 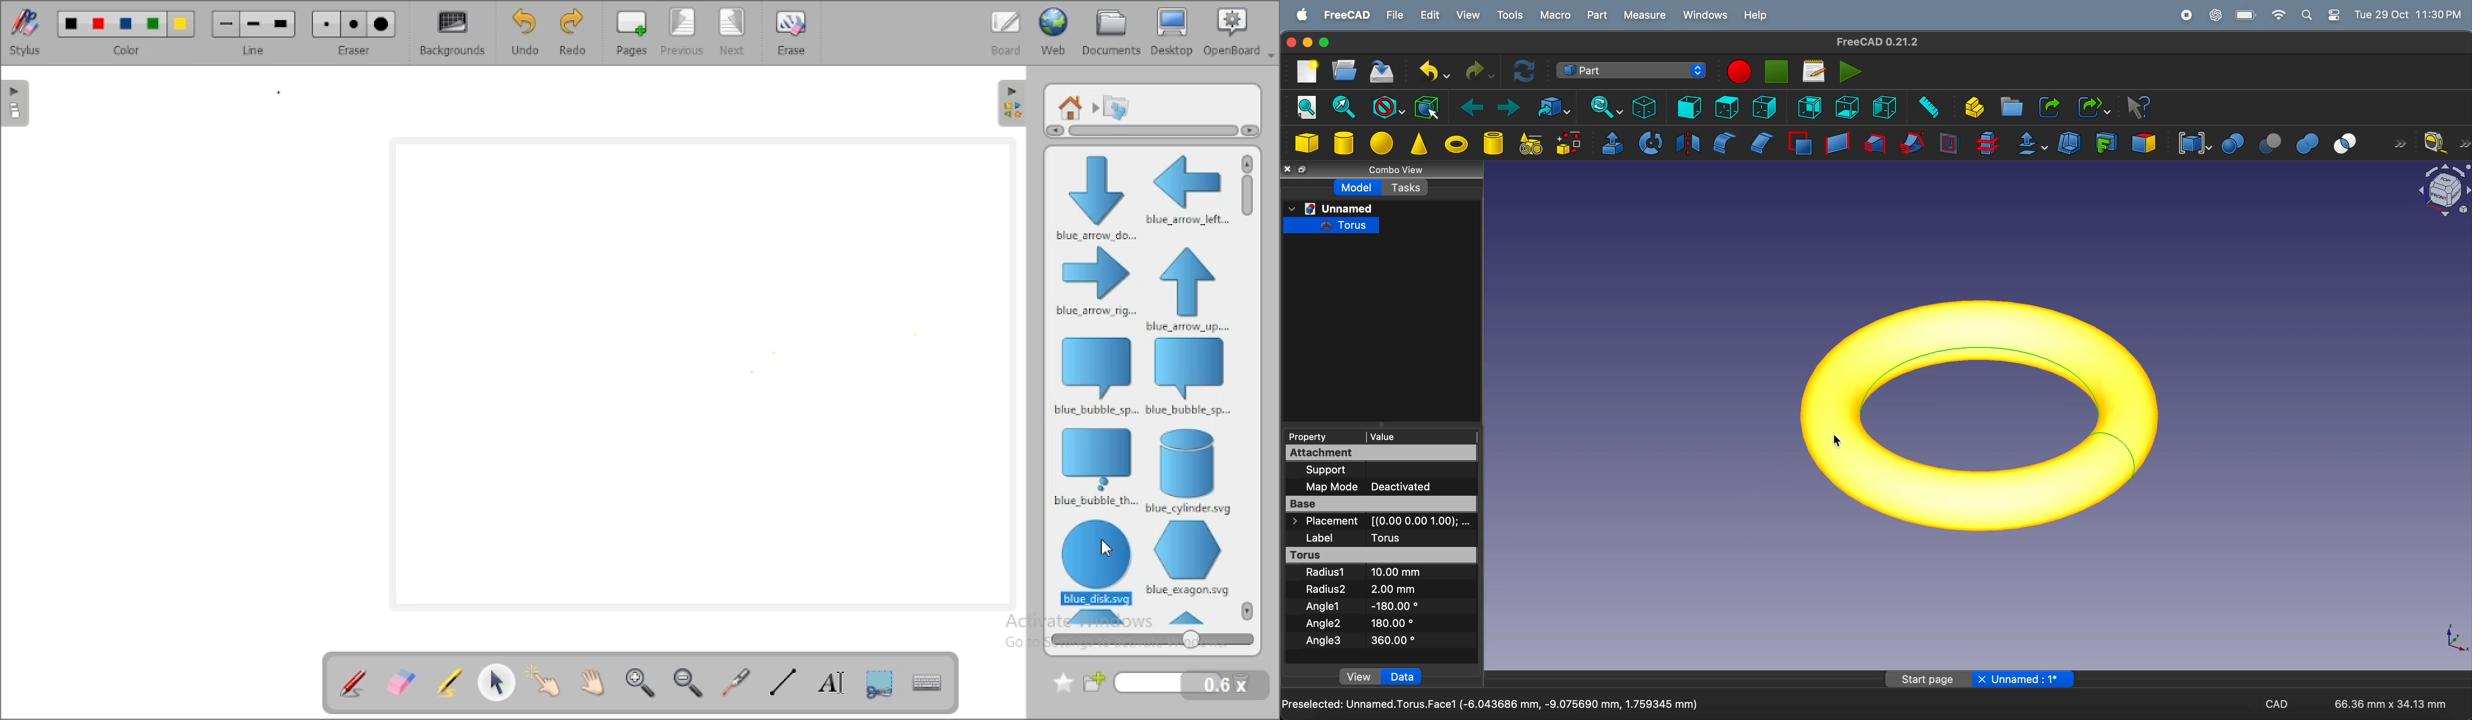 I want to click on make face from wires, so click(x=1799, y=145).